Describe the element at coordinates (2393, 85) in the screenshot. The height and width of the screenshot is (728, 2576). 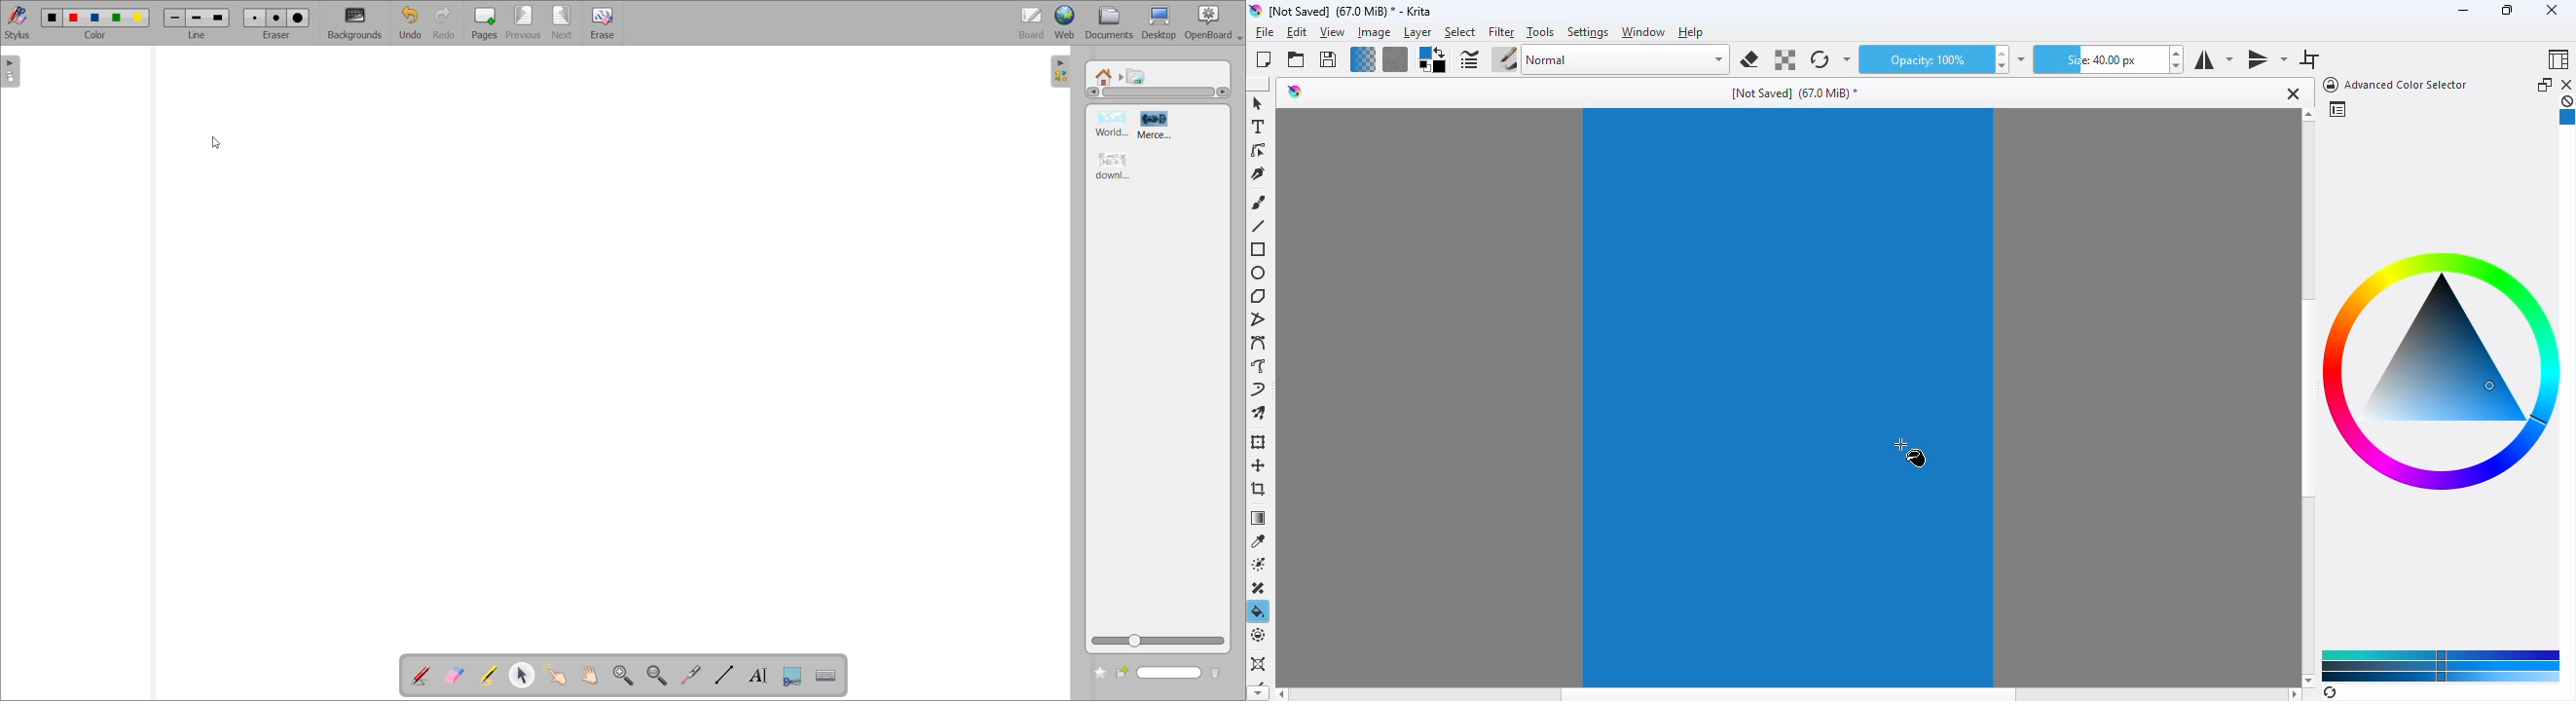
I see `advanced color selector` at that location.